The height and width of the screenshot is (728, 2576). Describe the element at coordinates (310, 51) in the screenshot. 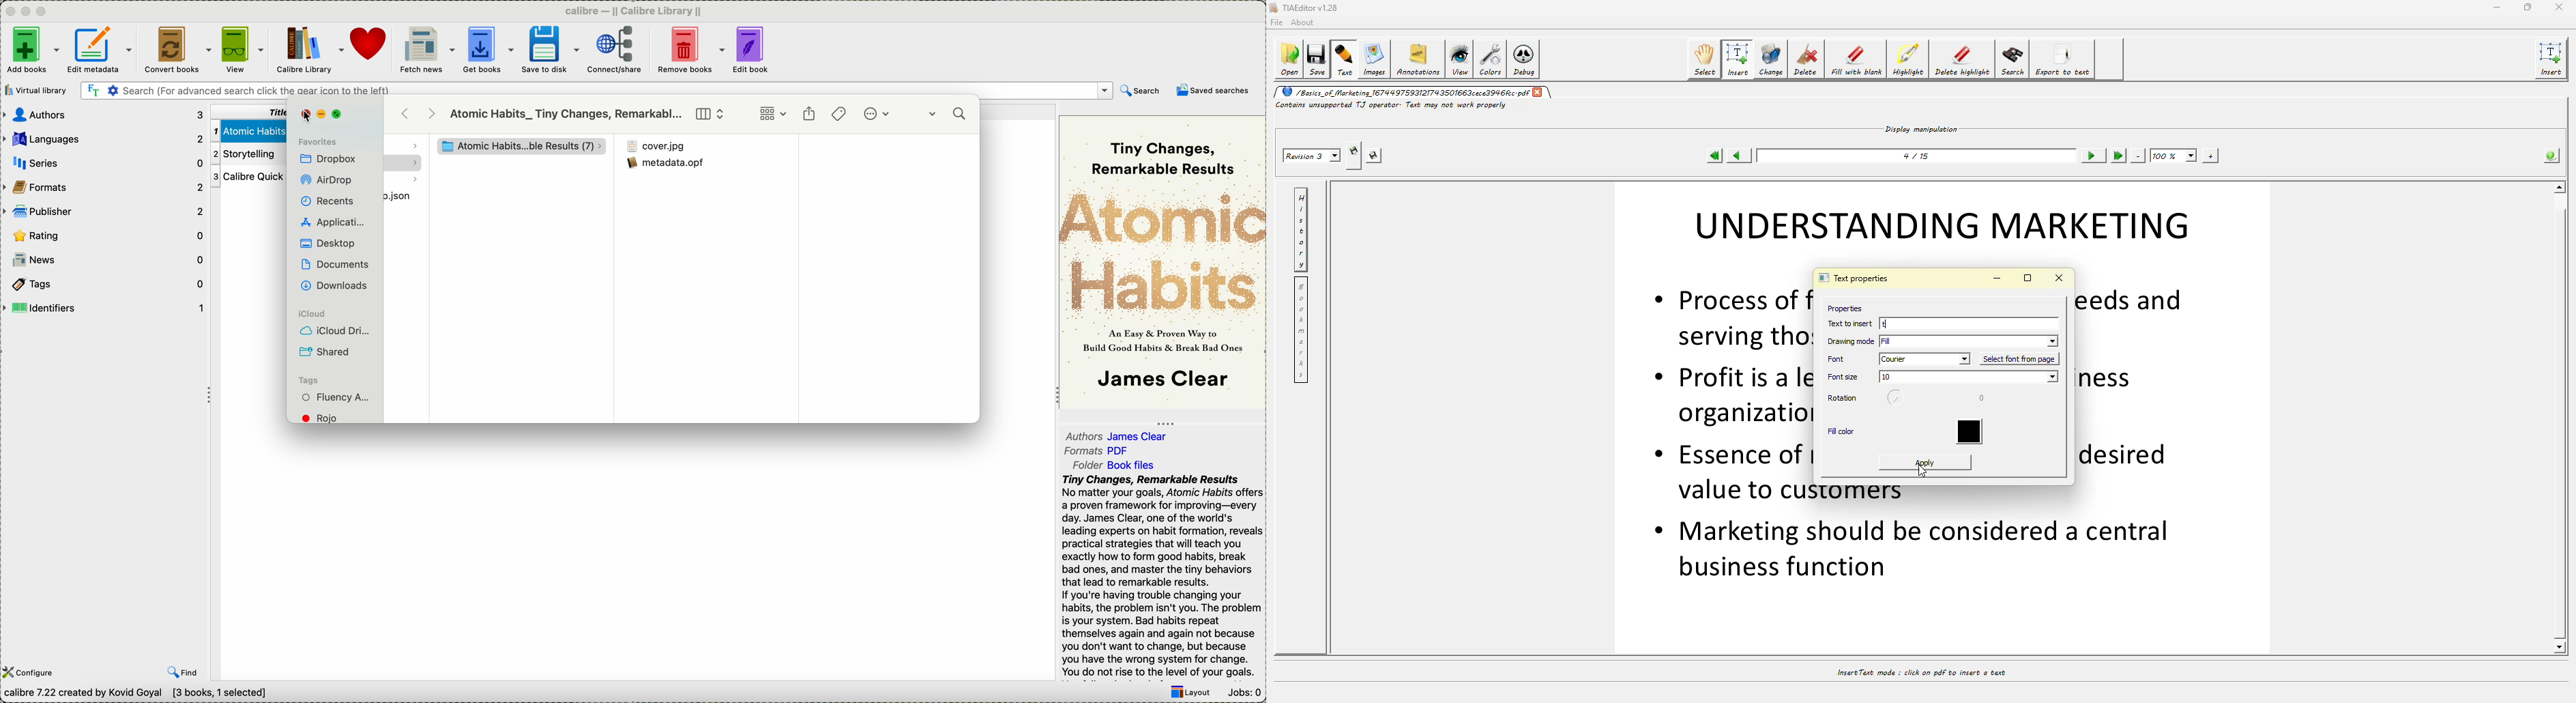

I see `calibre library` at that location.